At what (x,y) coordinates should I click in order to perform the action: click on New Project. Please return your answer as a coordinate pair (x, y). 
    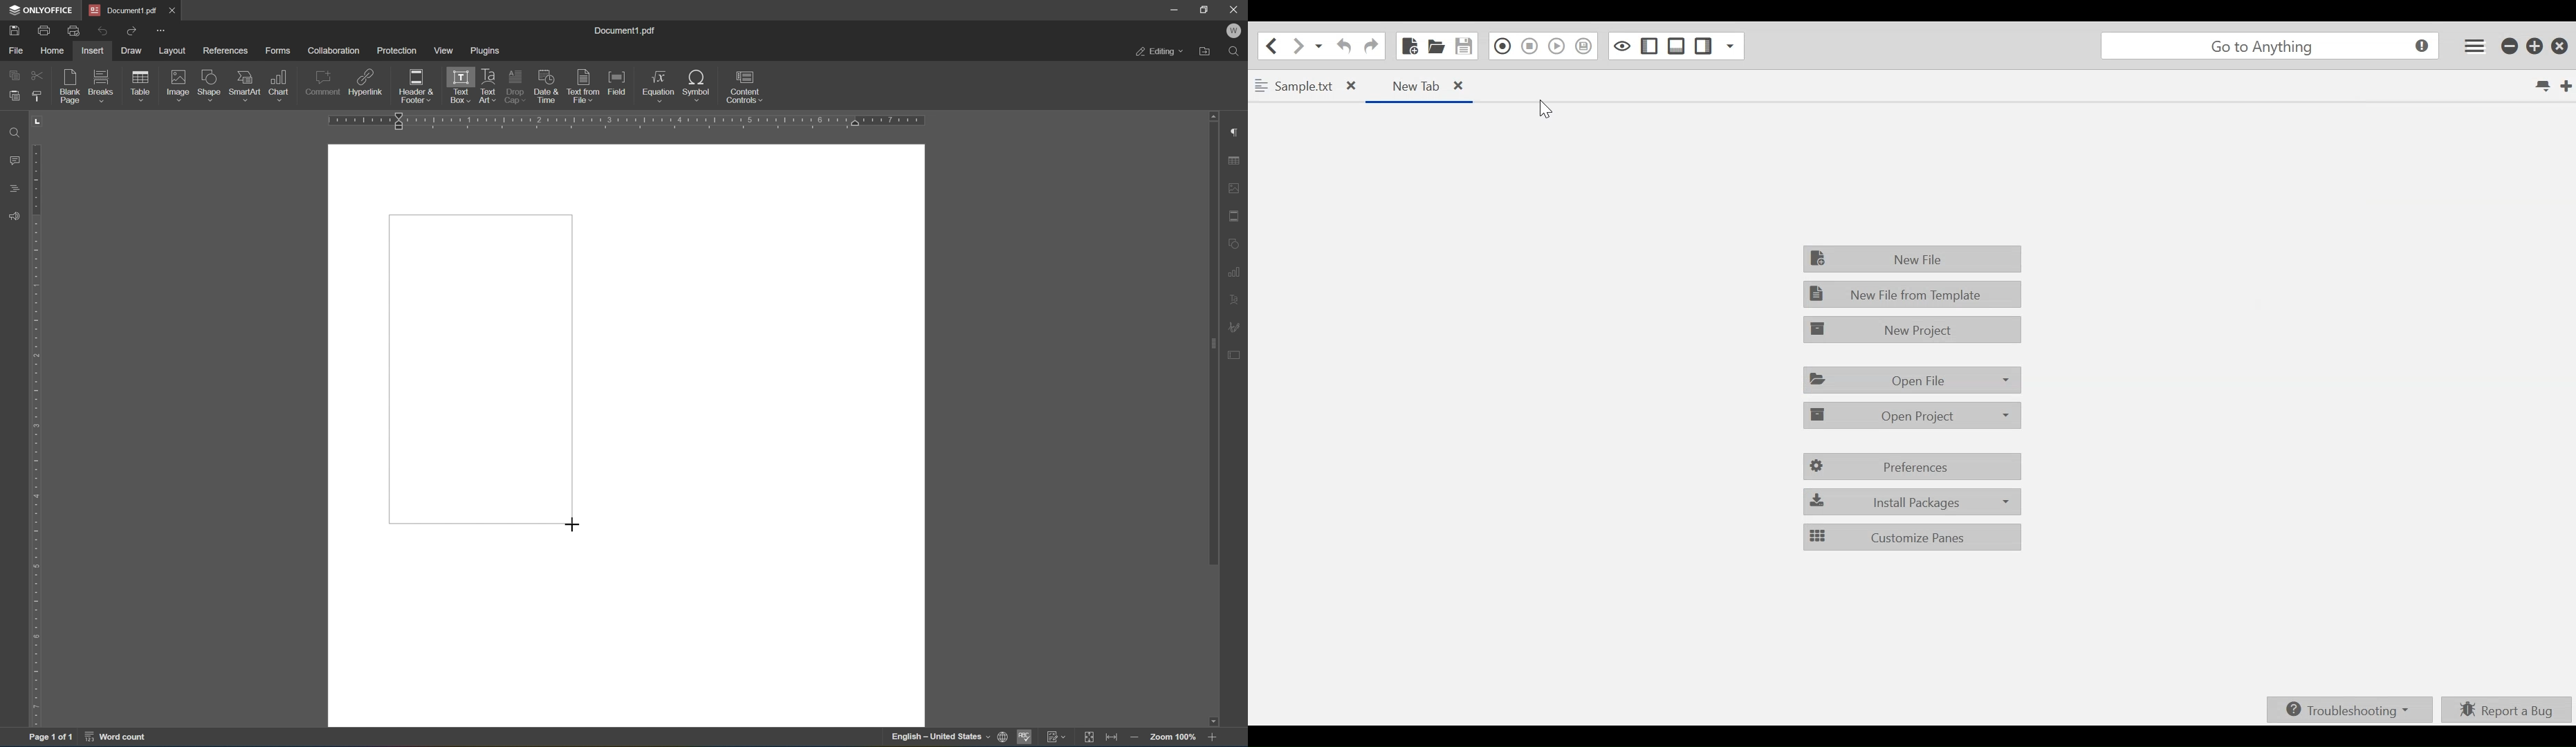
    Looking at the image, I should click on (1911, 329).